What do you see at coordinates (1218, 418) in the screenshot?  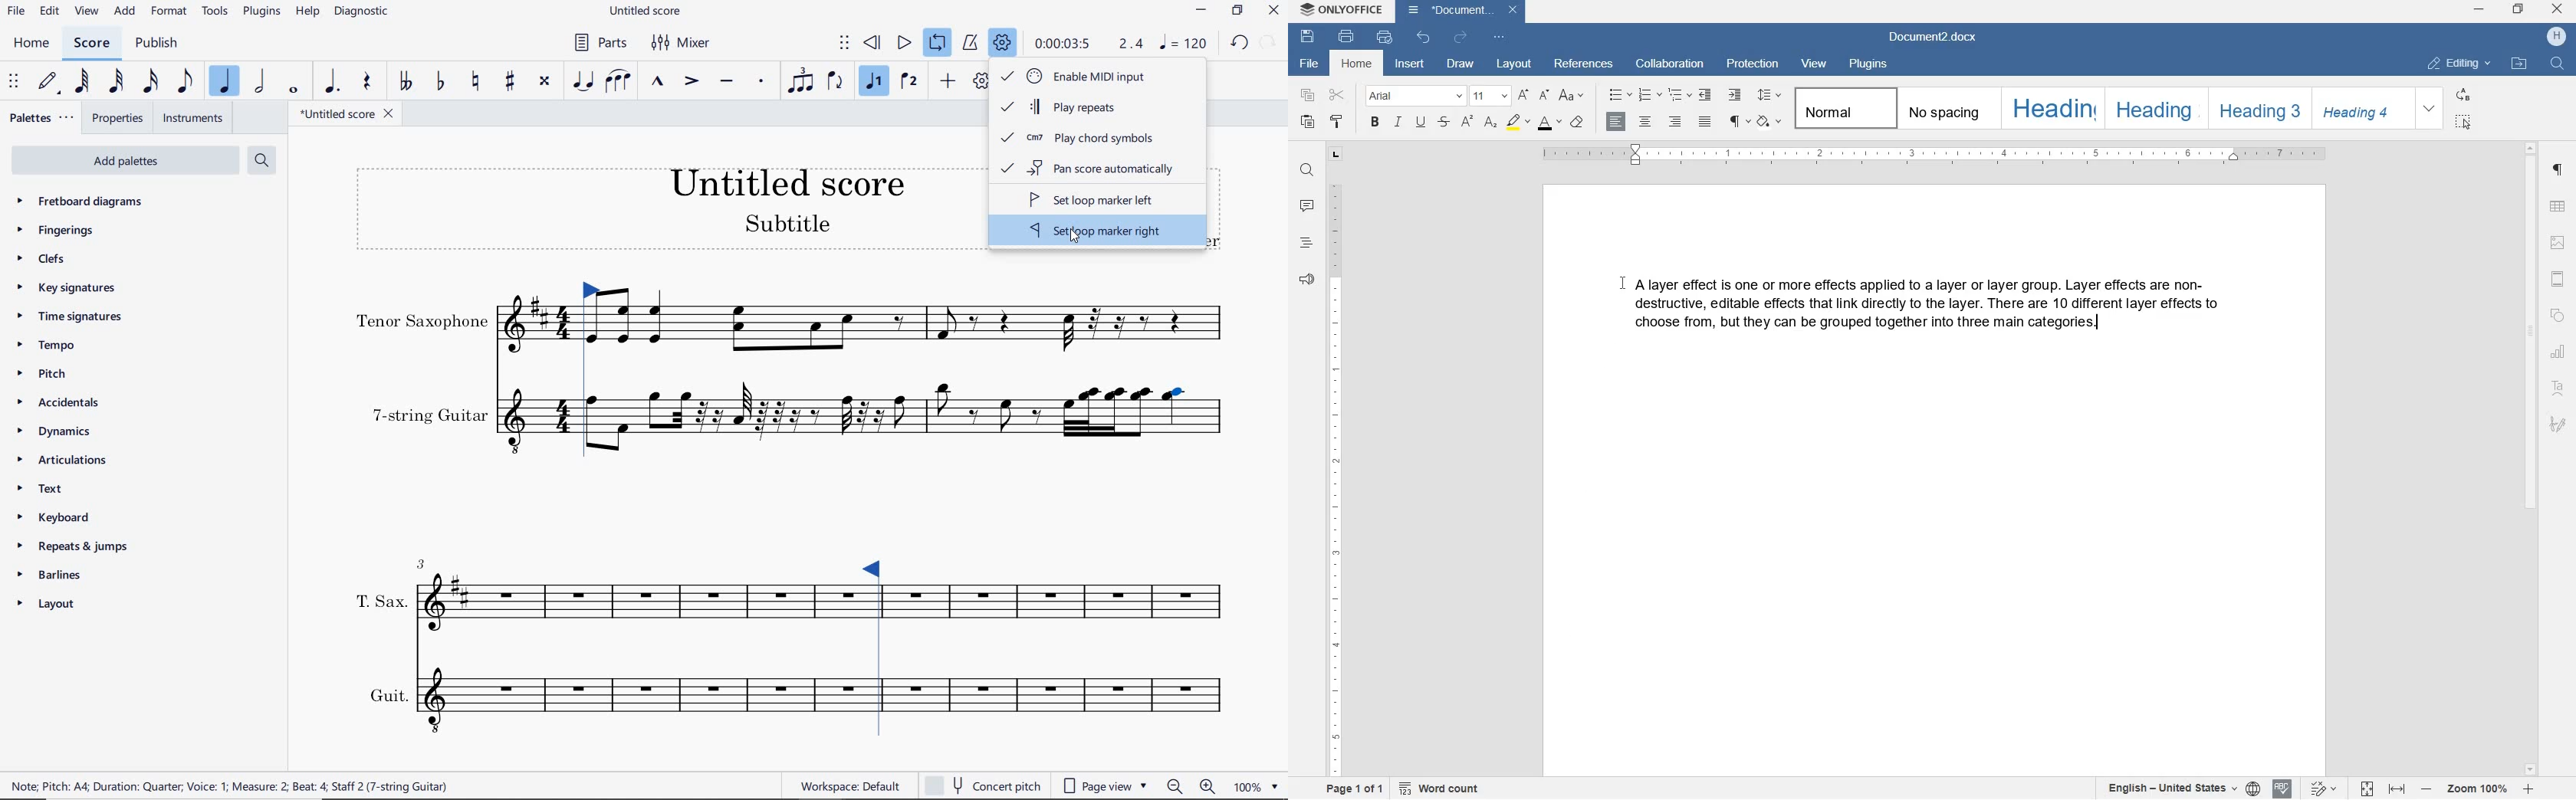 I see `INSTRUMENT: 7-STRING GUITAR` at bounding box center [1218, 418].